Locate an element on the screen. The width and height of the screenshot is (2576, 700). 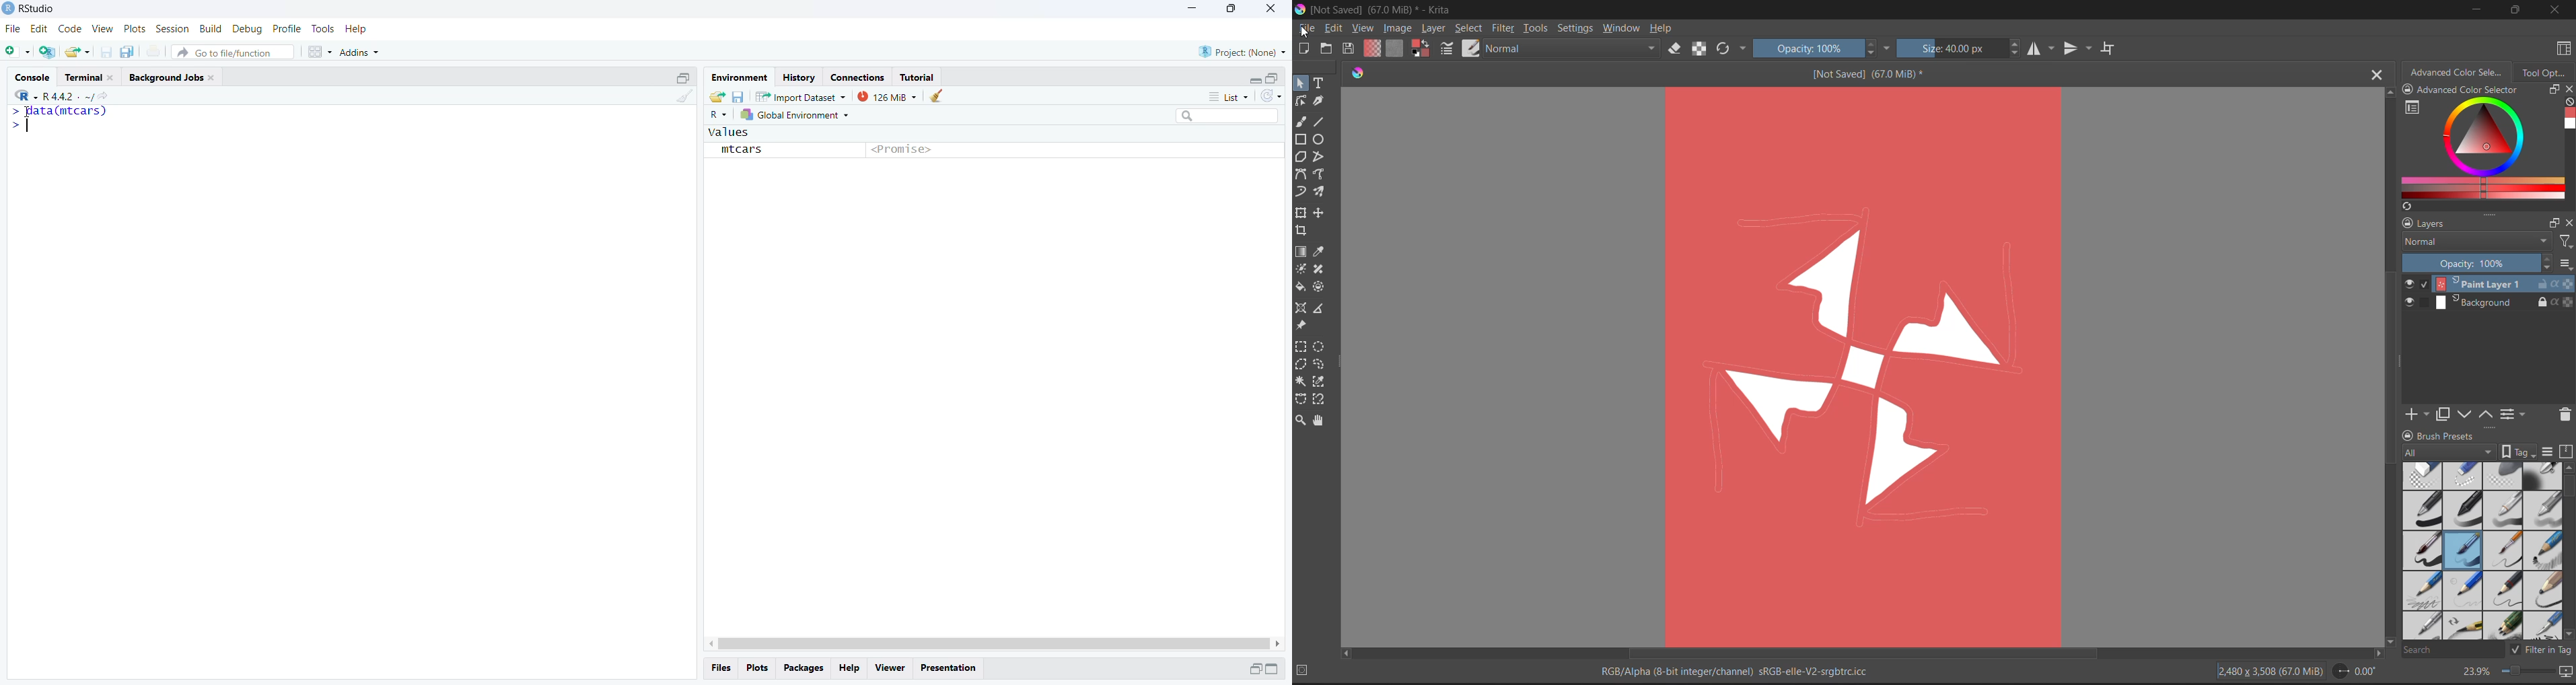
zoom is located at coordinates (2531, 672).